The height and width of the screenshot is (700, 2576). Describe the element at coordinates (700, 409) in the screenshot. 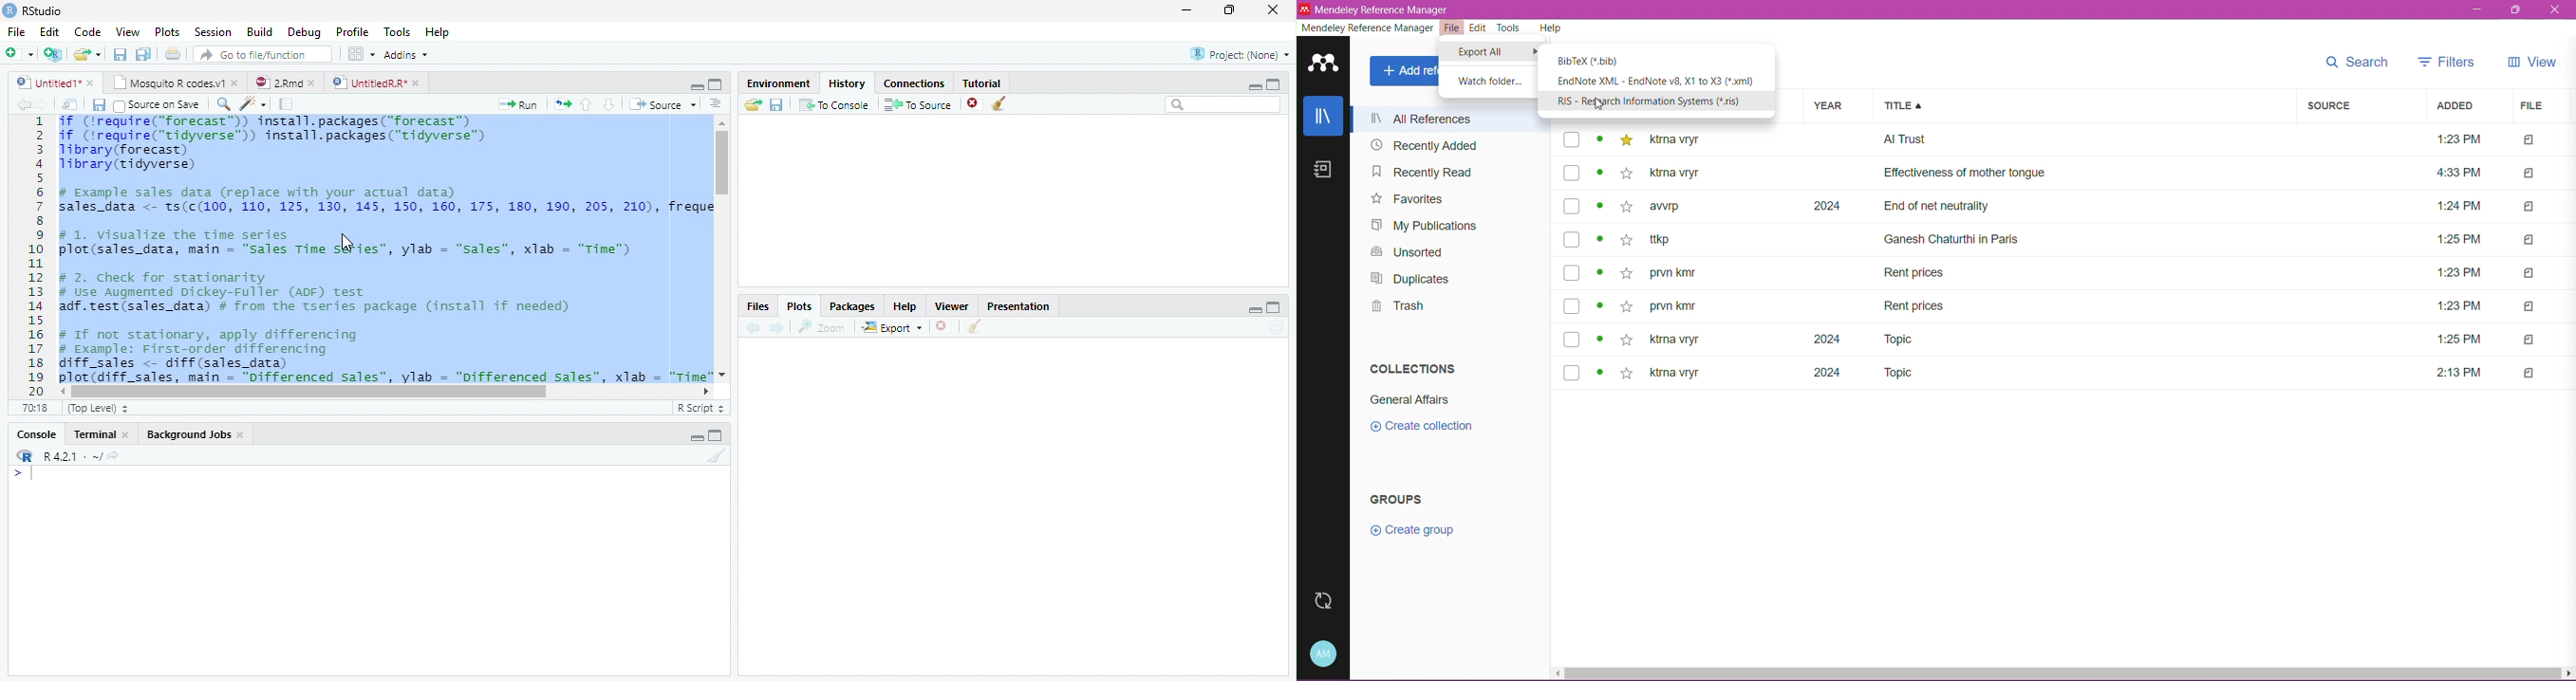

I see `R Script` at that location.